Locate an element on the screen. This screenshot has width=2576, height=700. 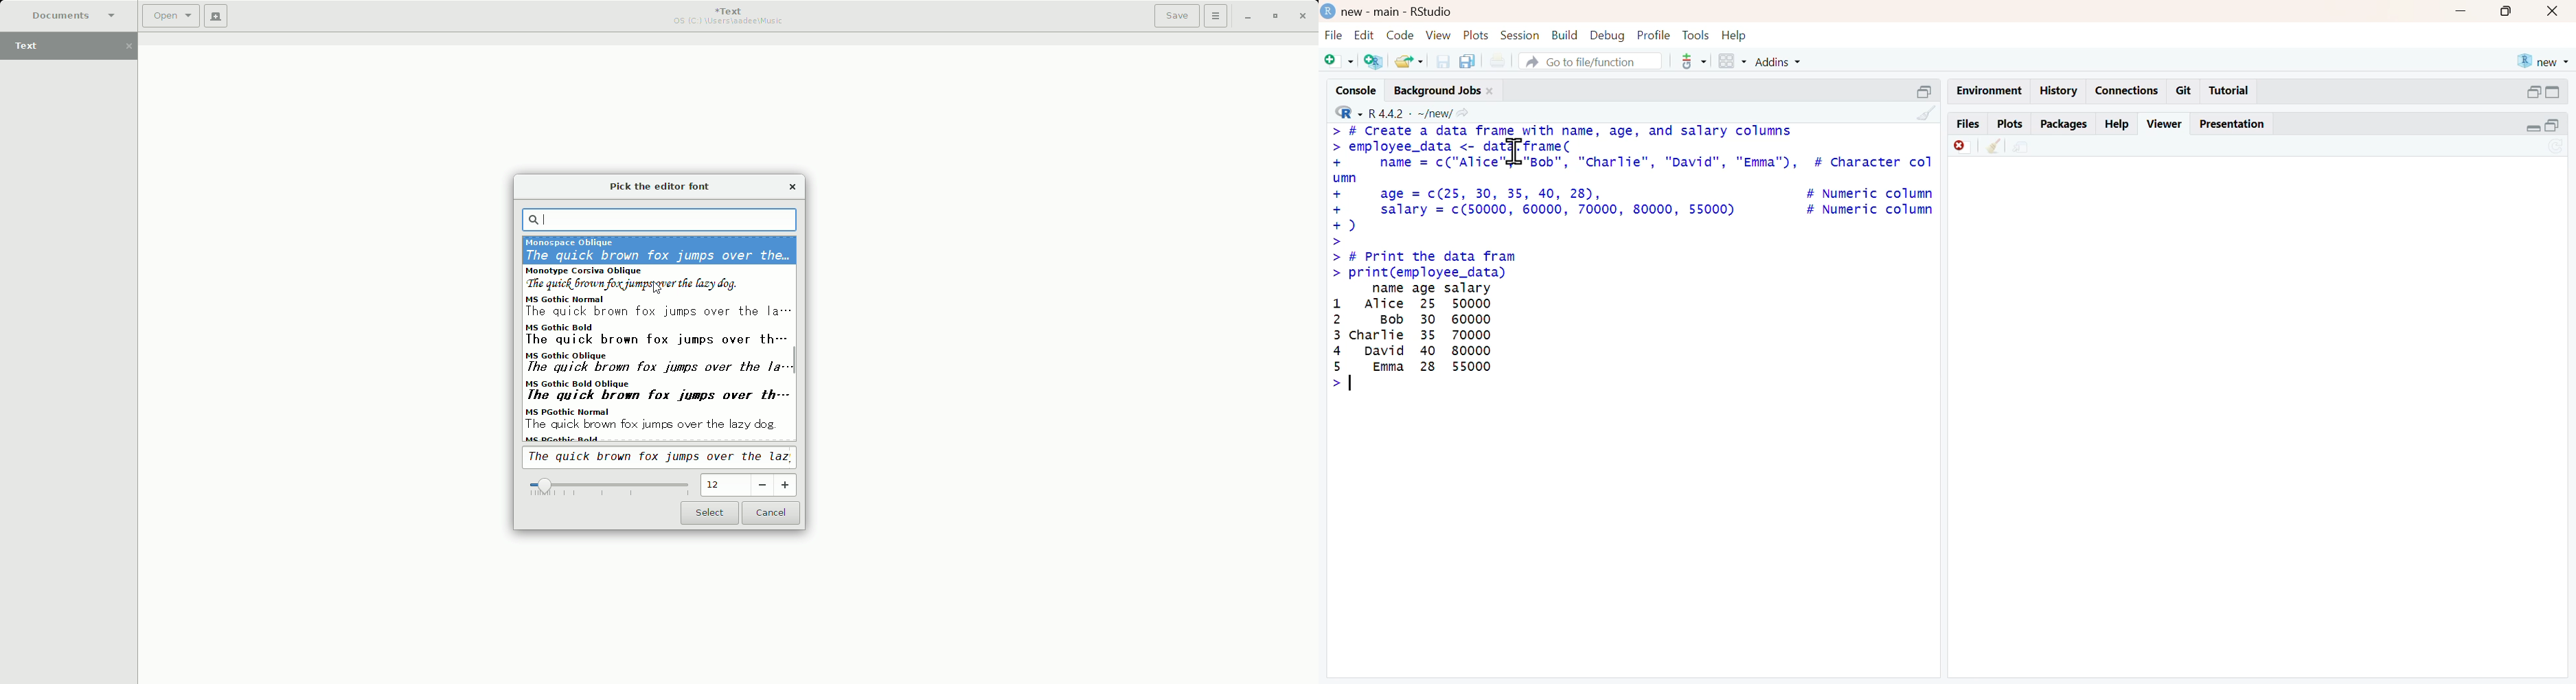
minimize is located at coordinates (1926, 88).